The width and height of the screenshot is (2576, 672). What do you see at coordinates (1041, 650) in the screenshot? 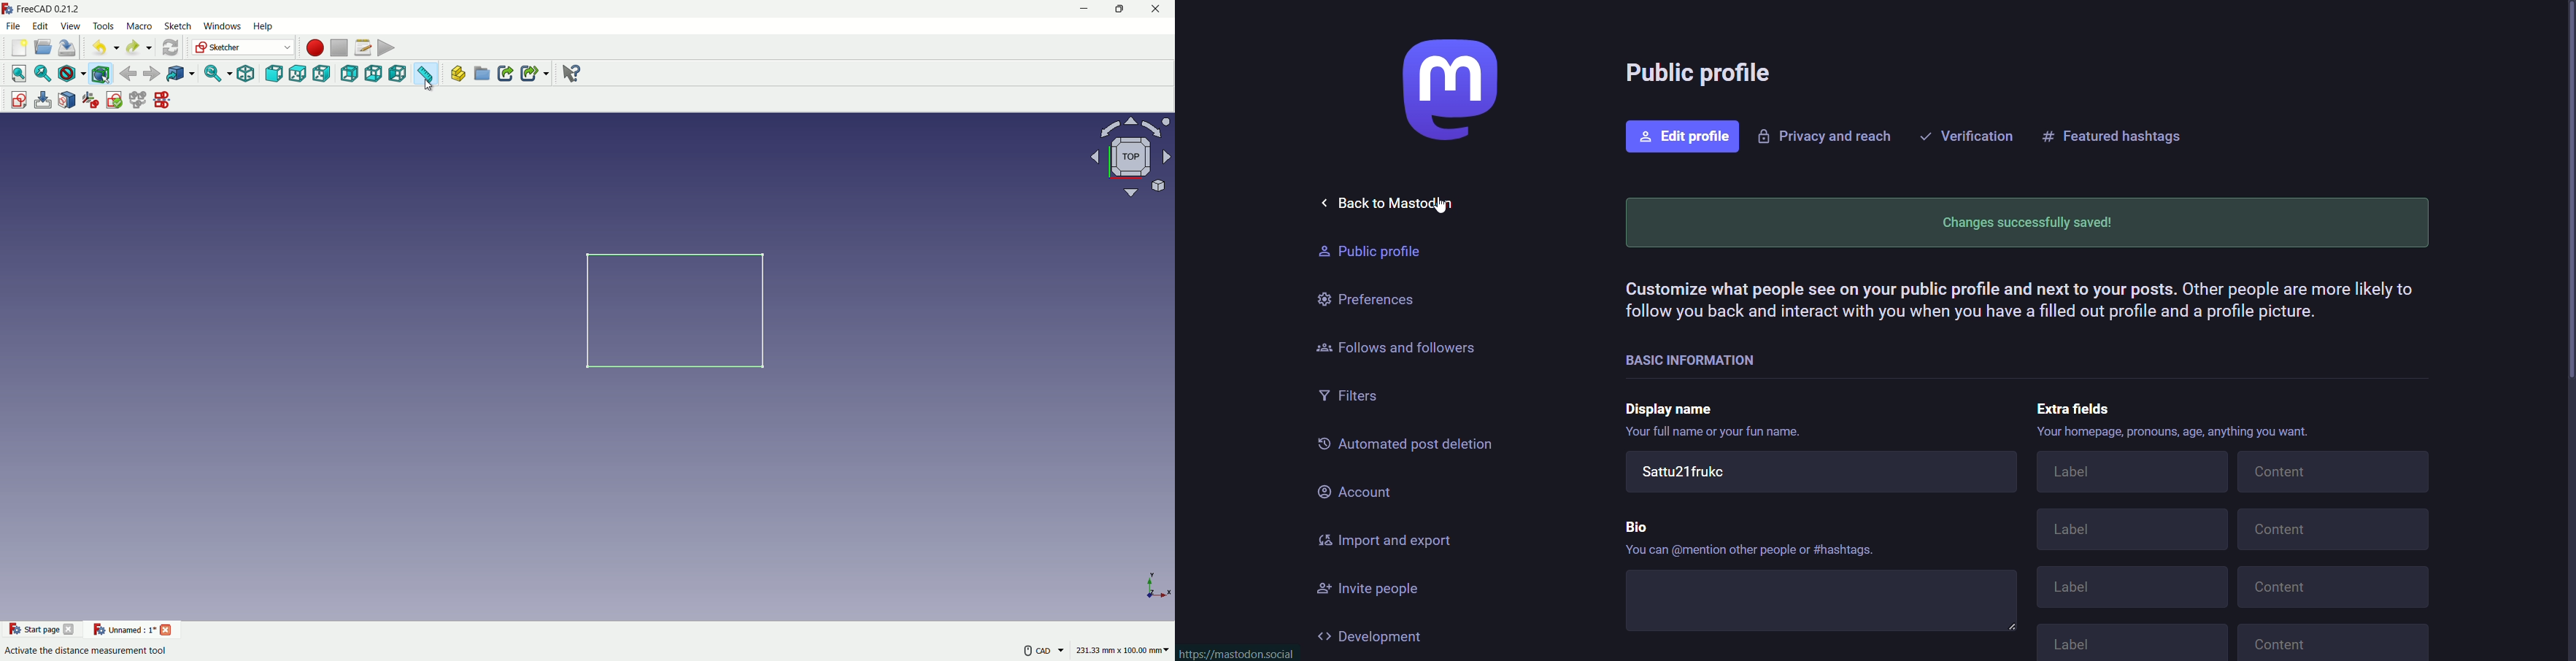
I see `more settings` at bounding box center [1041, 650].